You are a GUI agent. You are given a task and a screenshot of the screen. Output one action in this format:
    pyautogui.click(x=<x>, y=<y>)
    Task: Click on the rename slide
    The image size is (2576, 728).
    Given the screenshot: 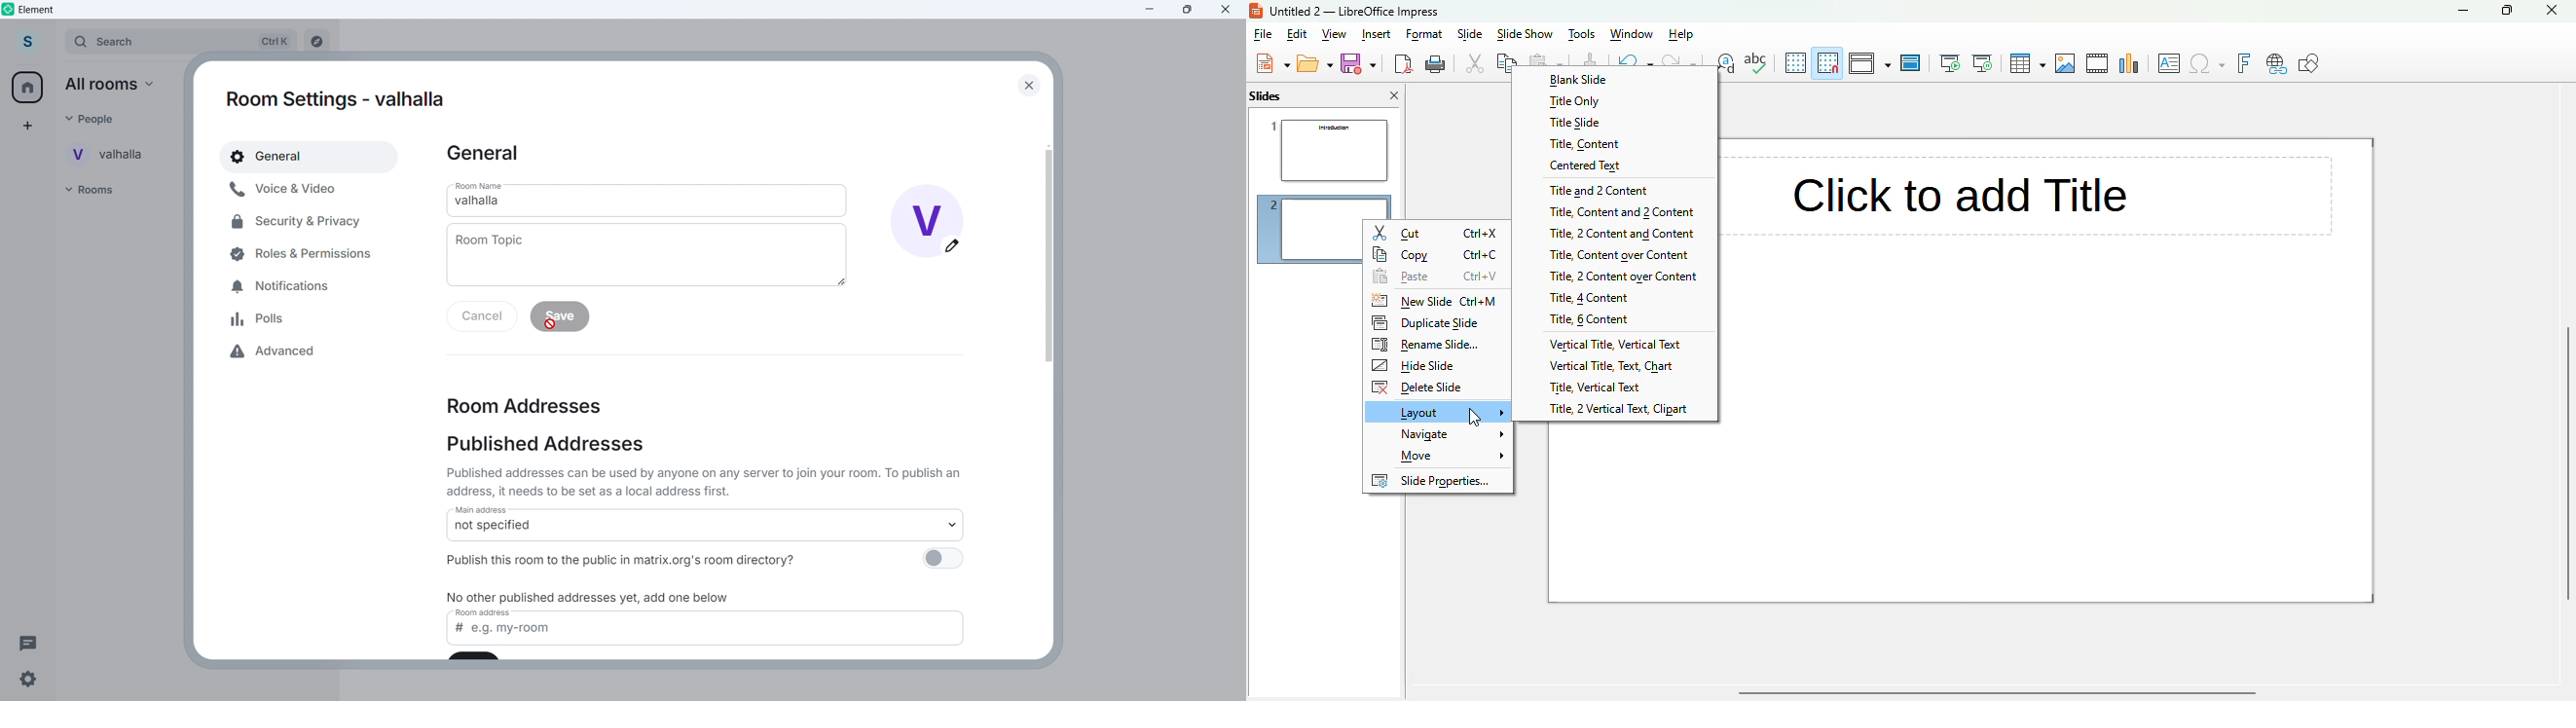 What is the action you would take?
    pyautogui.click(x=1435, y=345)
    